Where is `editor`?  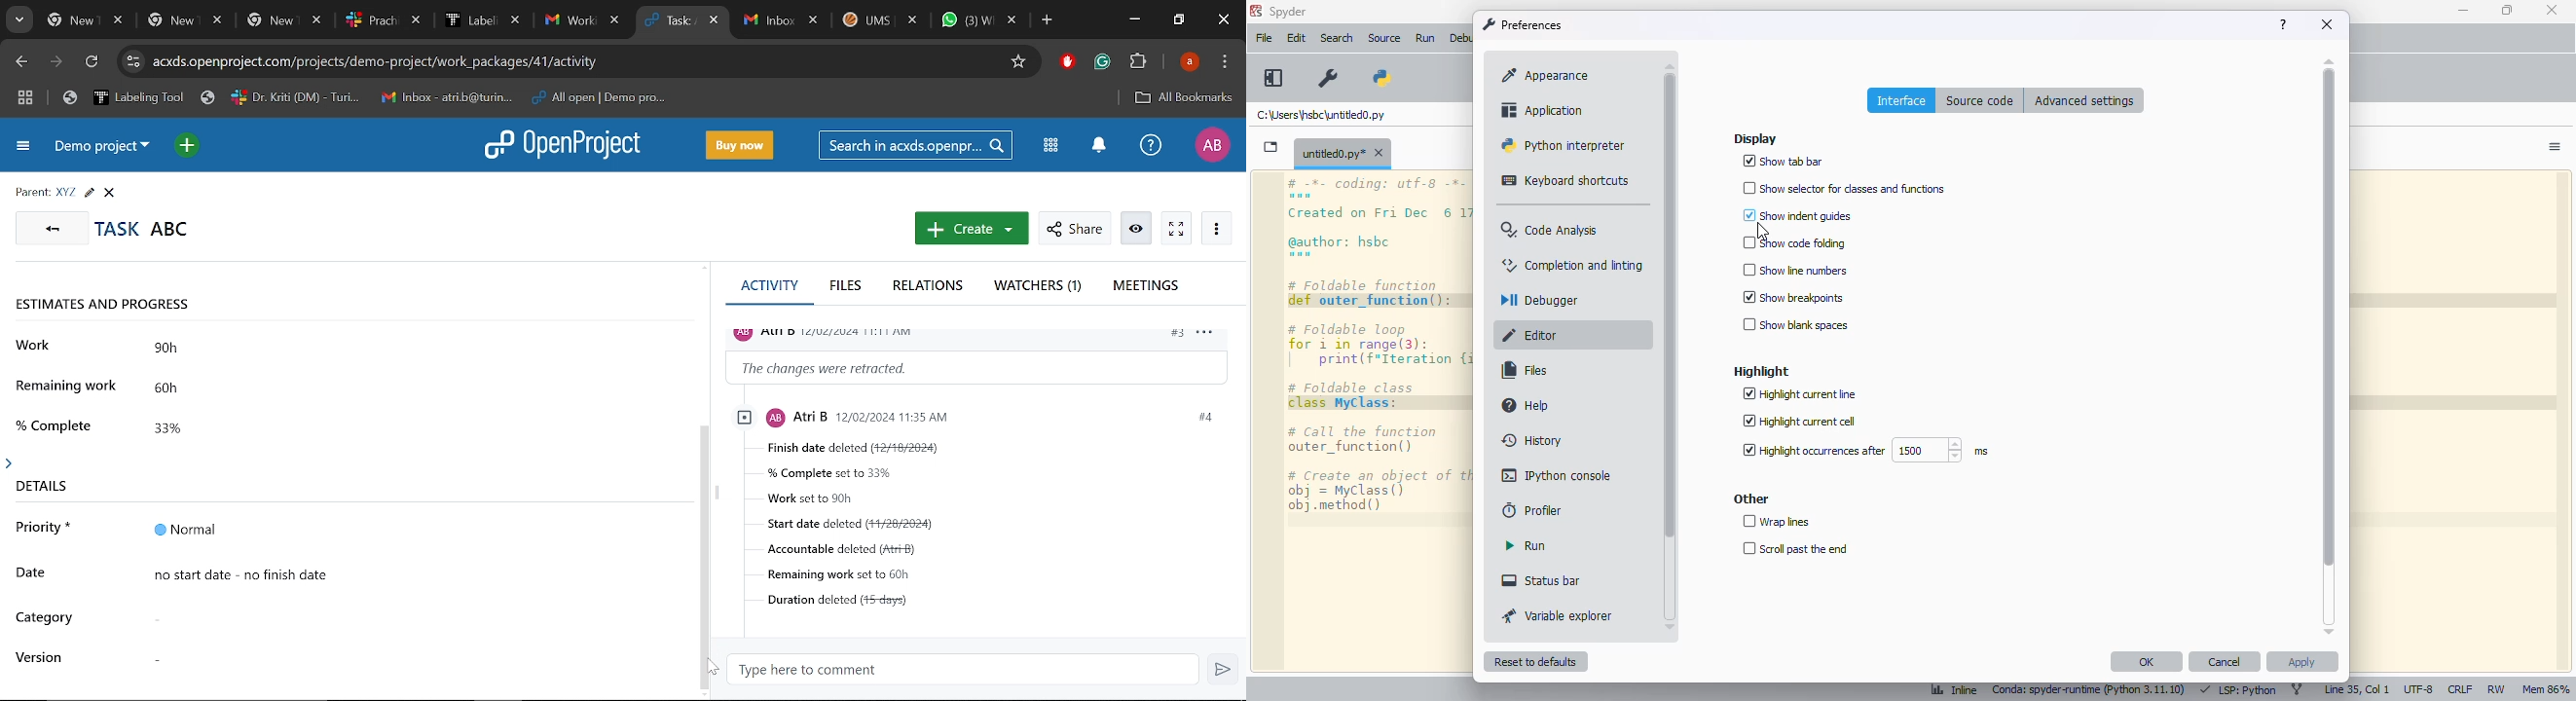
editor is located at coordinates (1531, 335).